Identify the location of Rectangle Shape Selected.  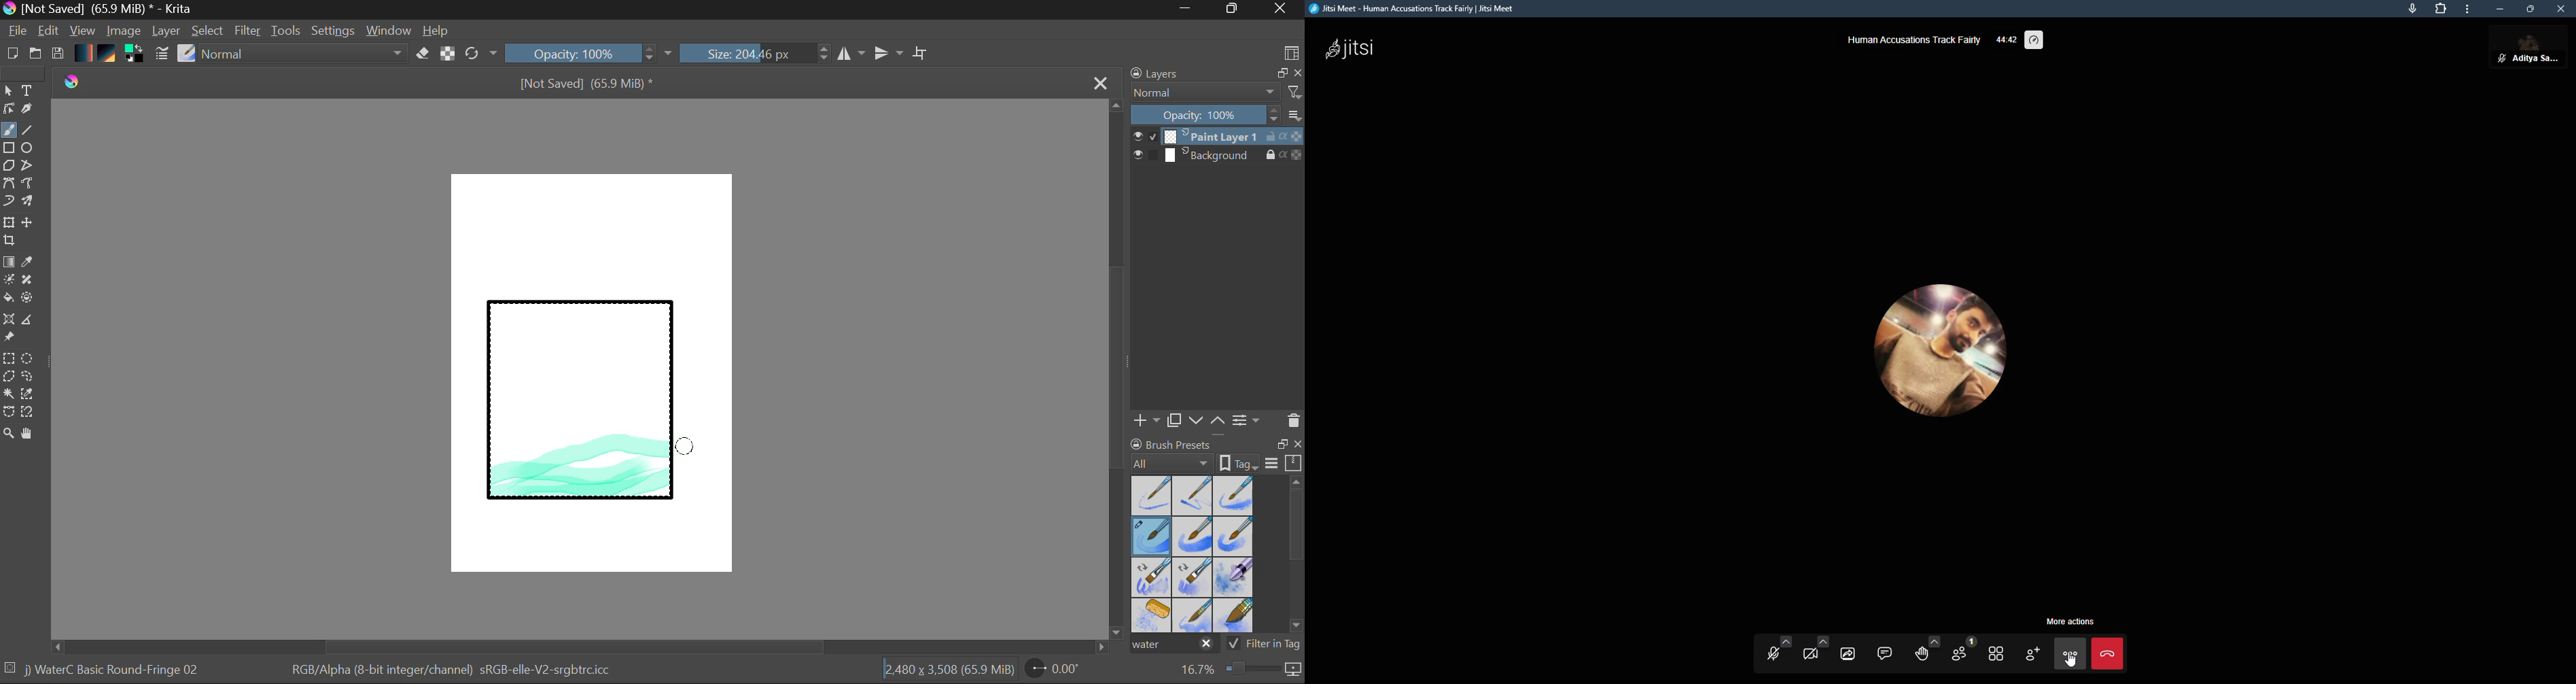
(582, 413).